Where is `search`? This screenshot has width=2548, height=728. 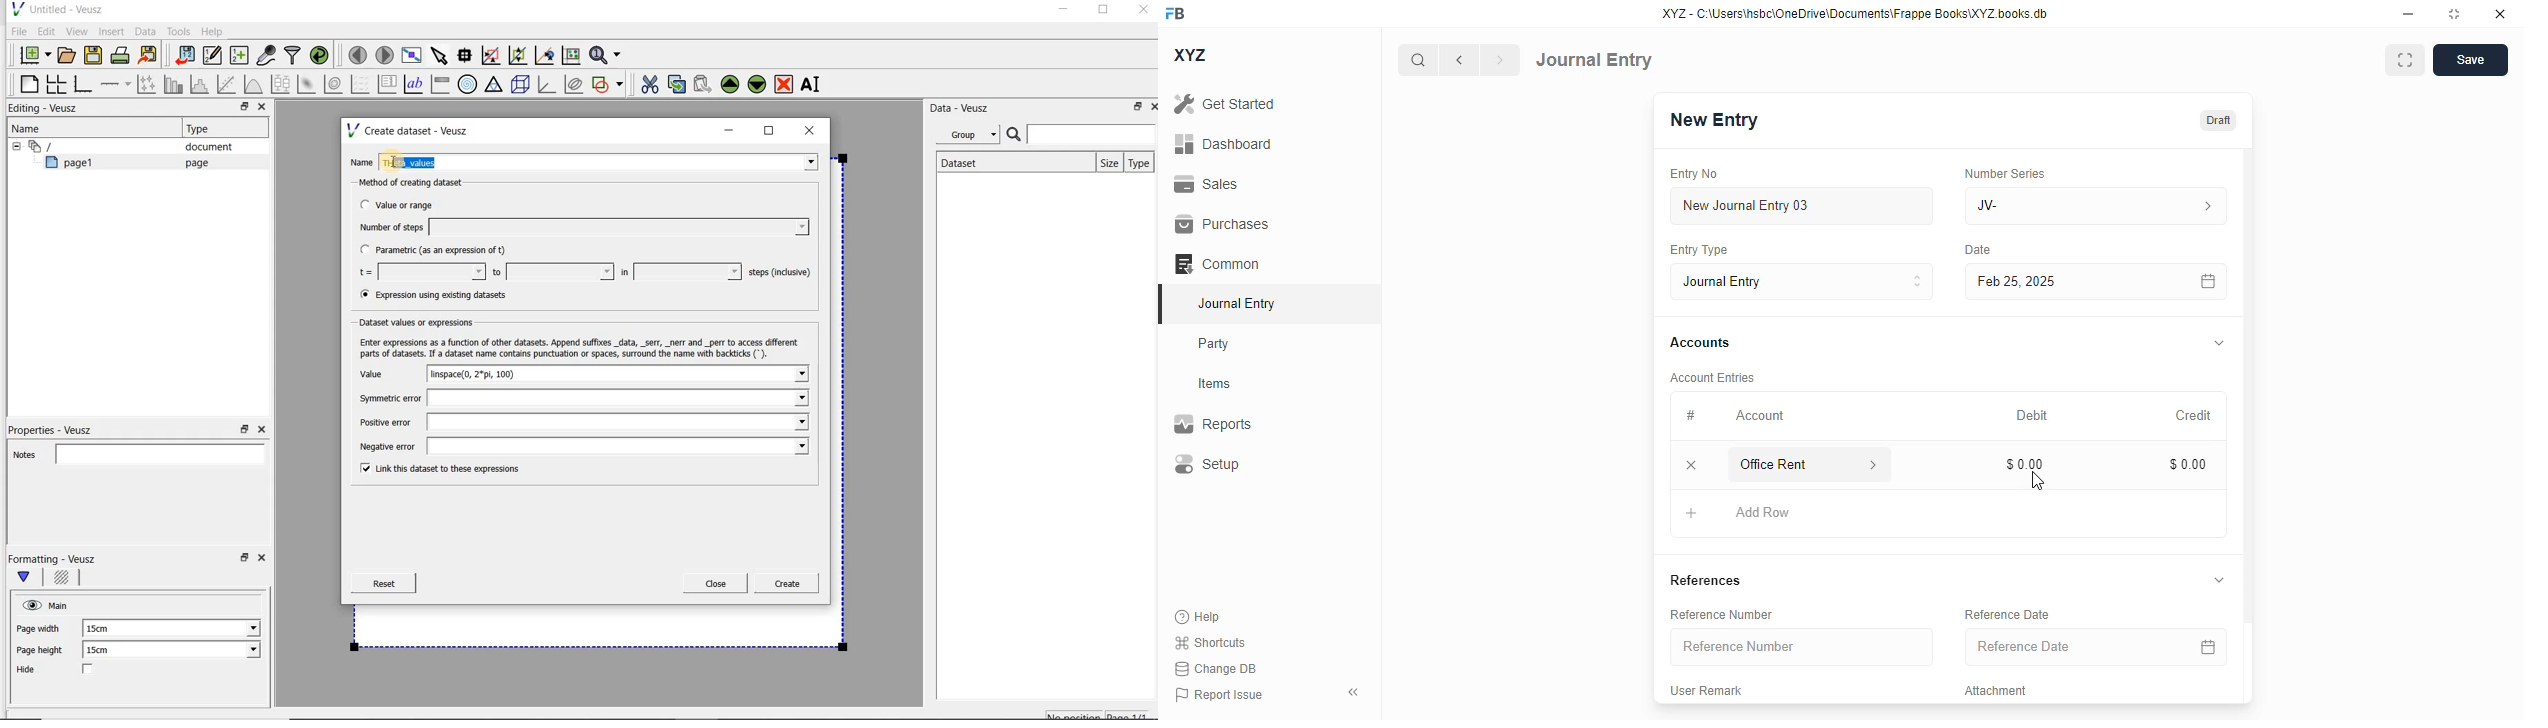
search is located at coordinates (1417, 60).